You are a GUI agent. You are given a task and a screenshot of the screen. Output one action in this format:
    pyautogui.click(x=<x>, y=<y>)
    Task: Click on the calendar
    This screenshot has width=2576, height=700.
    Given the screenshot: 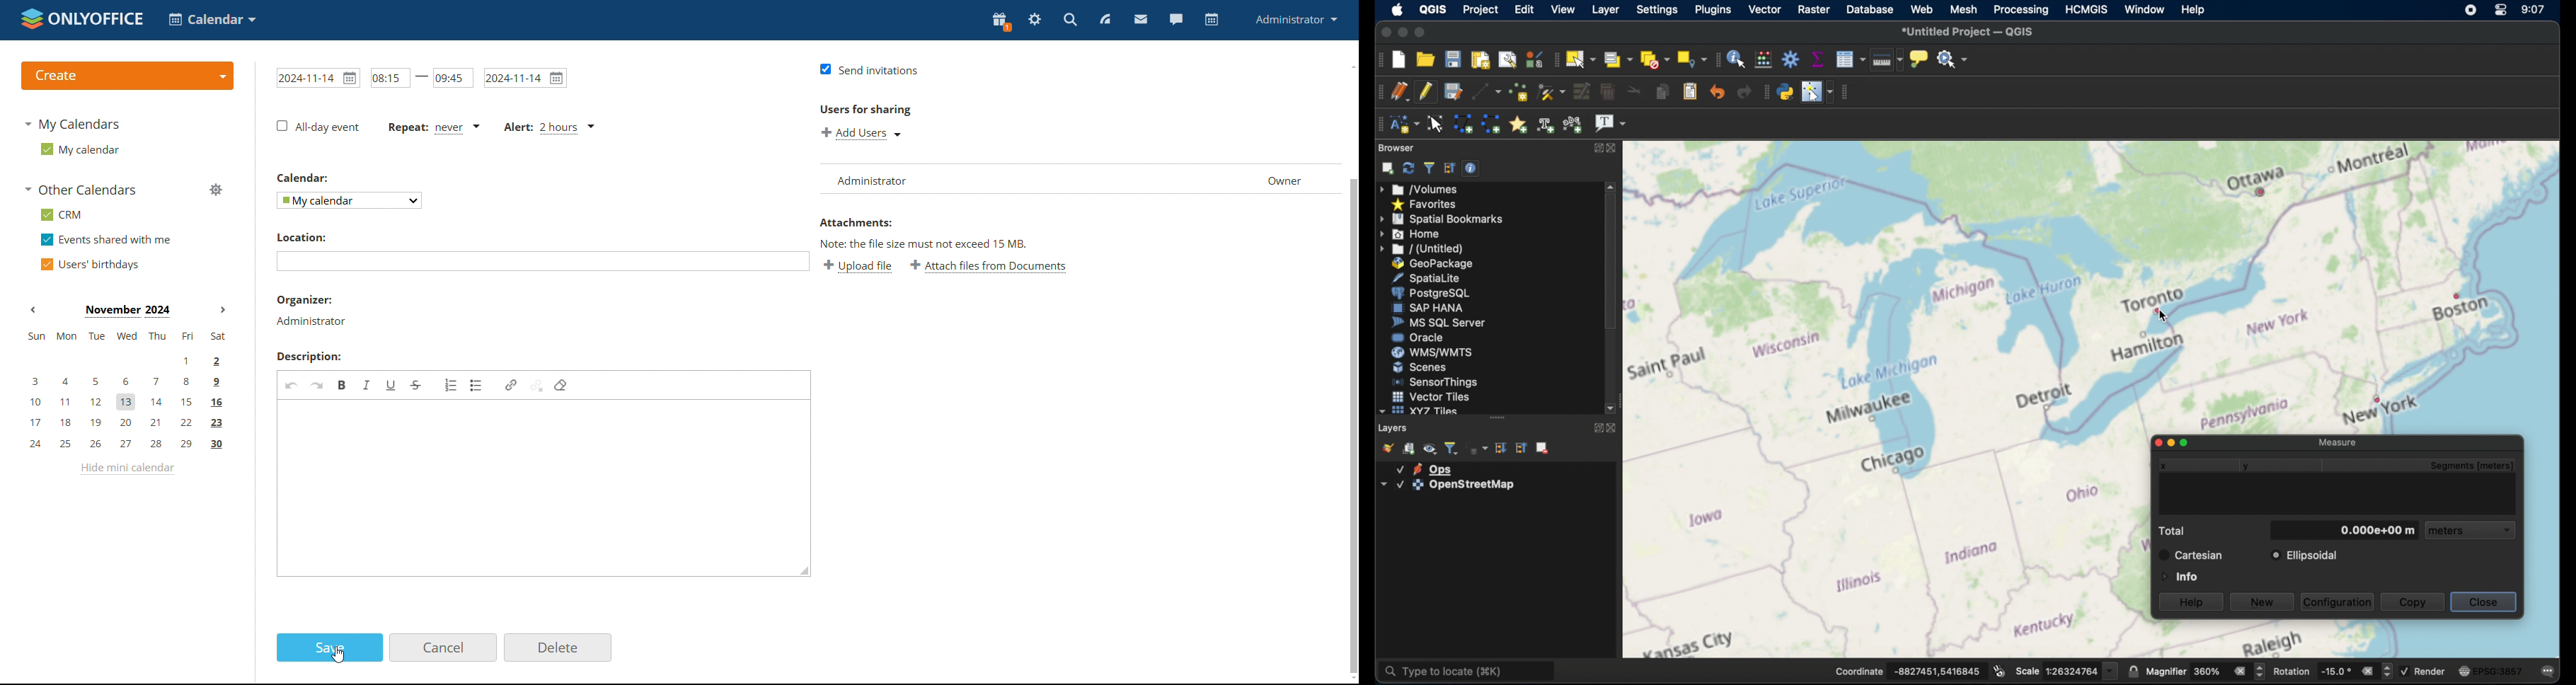 What is the action you would take?
    pyautogui.click(x=1212, y=20)
    